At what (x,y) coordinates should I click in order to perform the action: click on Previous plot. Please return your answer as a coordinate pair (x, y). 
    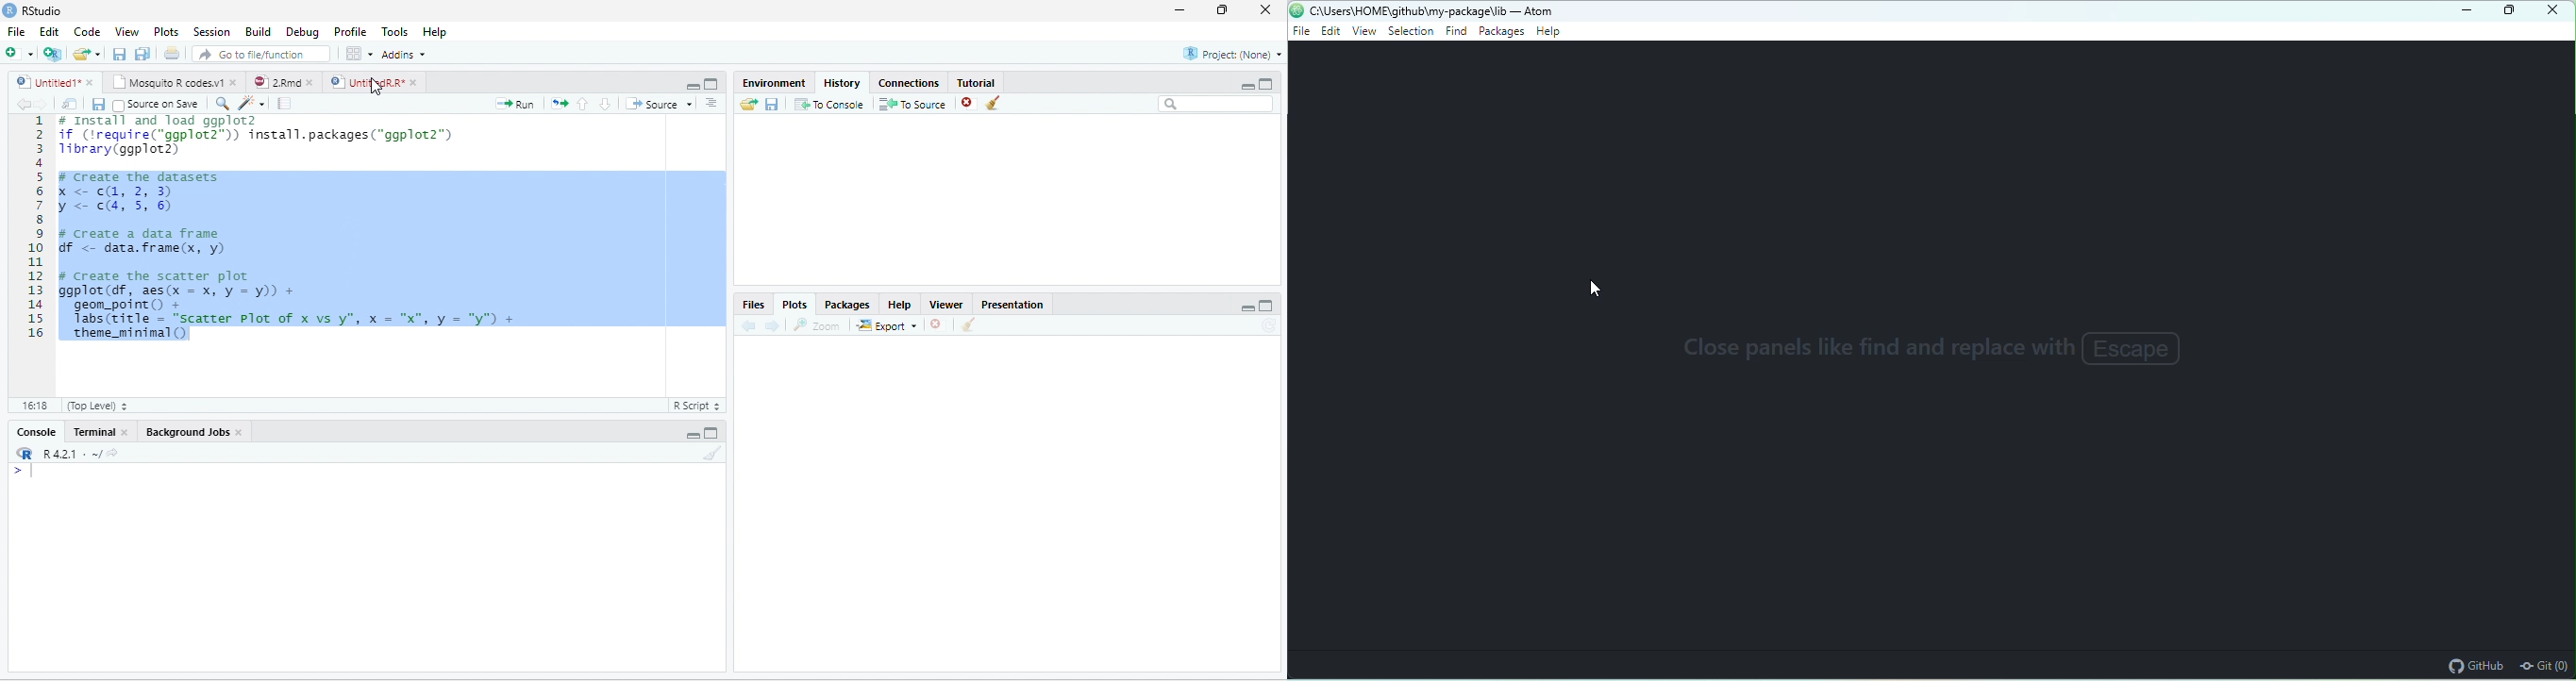
    Looking at the image, I should click on (749, 325).